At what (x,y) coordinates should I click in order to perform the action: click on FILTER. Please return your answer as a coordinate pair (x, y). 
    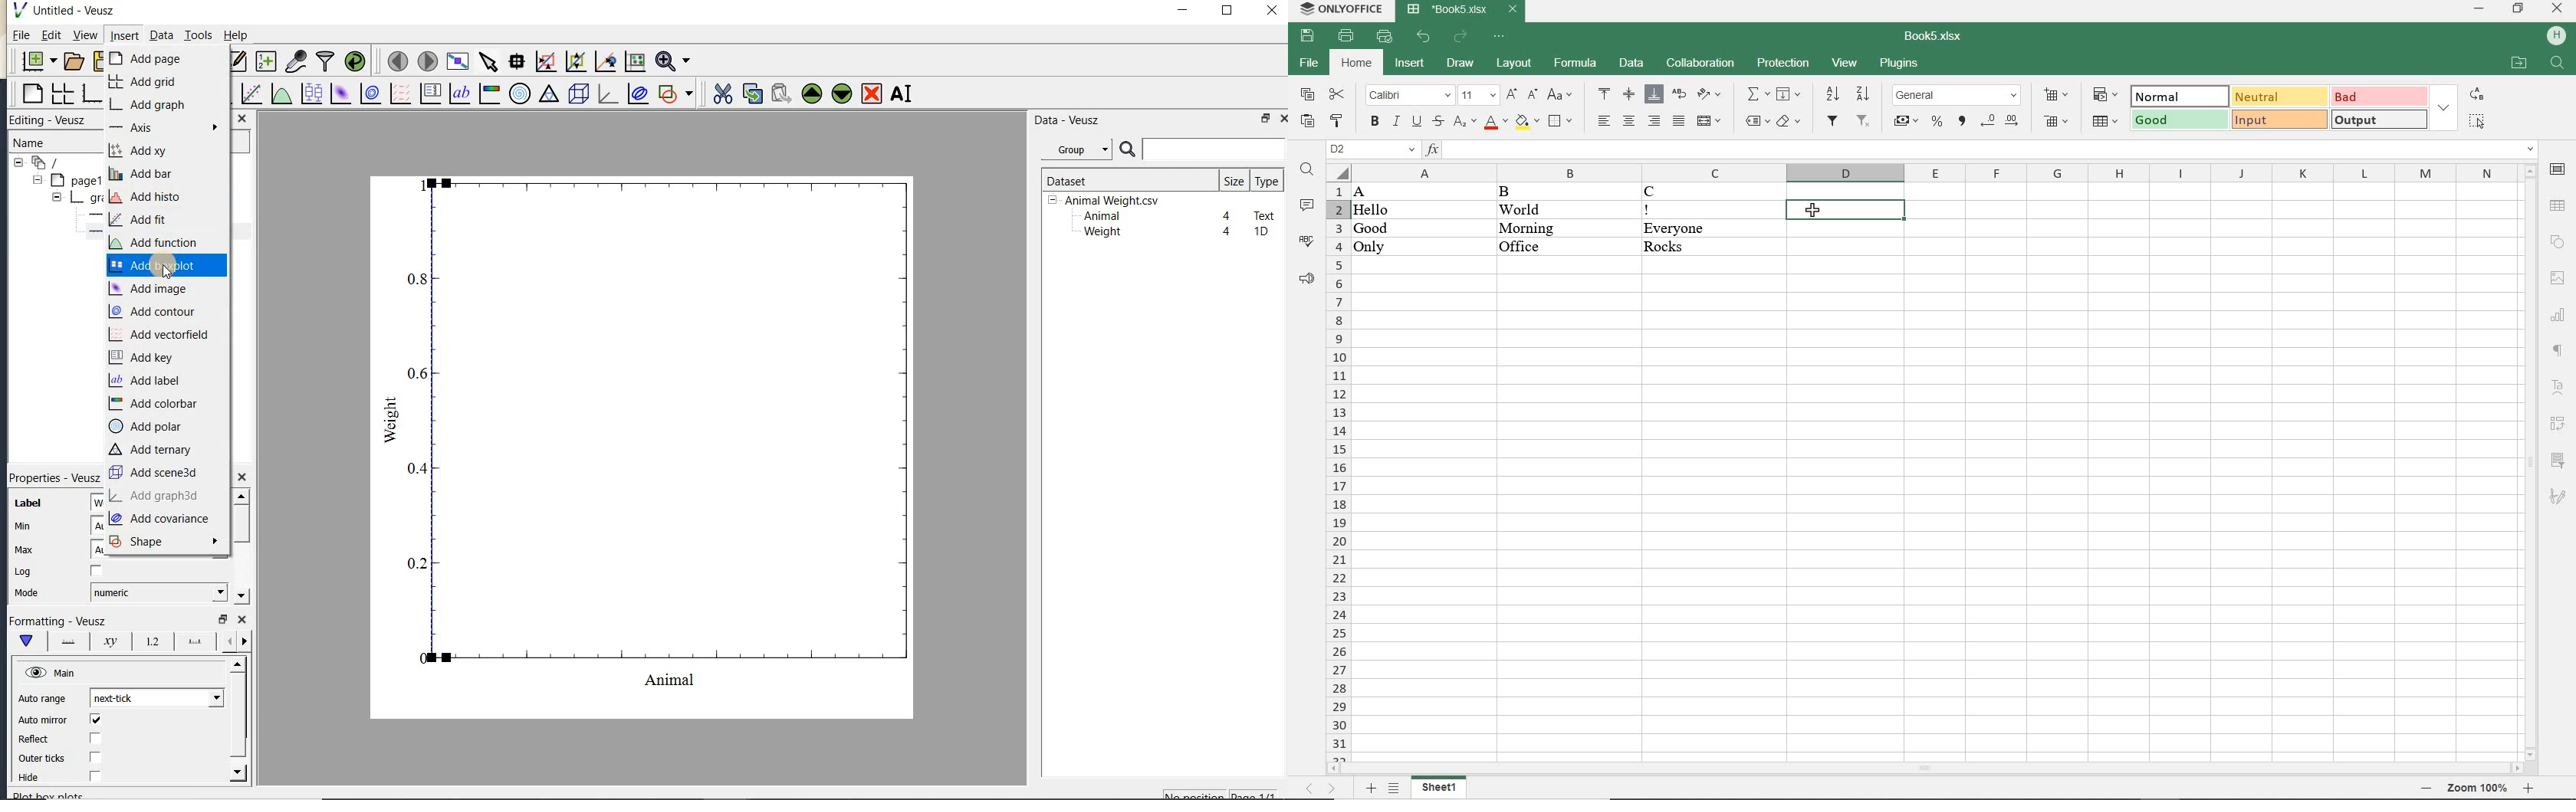
    Looking at the image, I should click on (1832, 120).